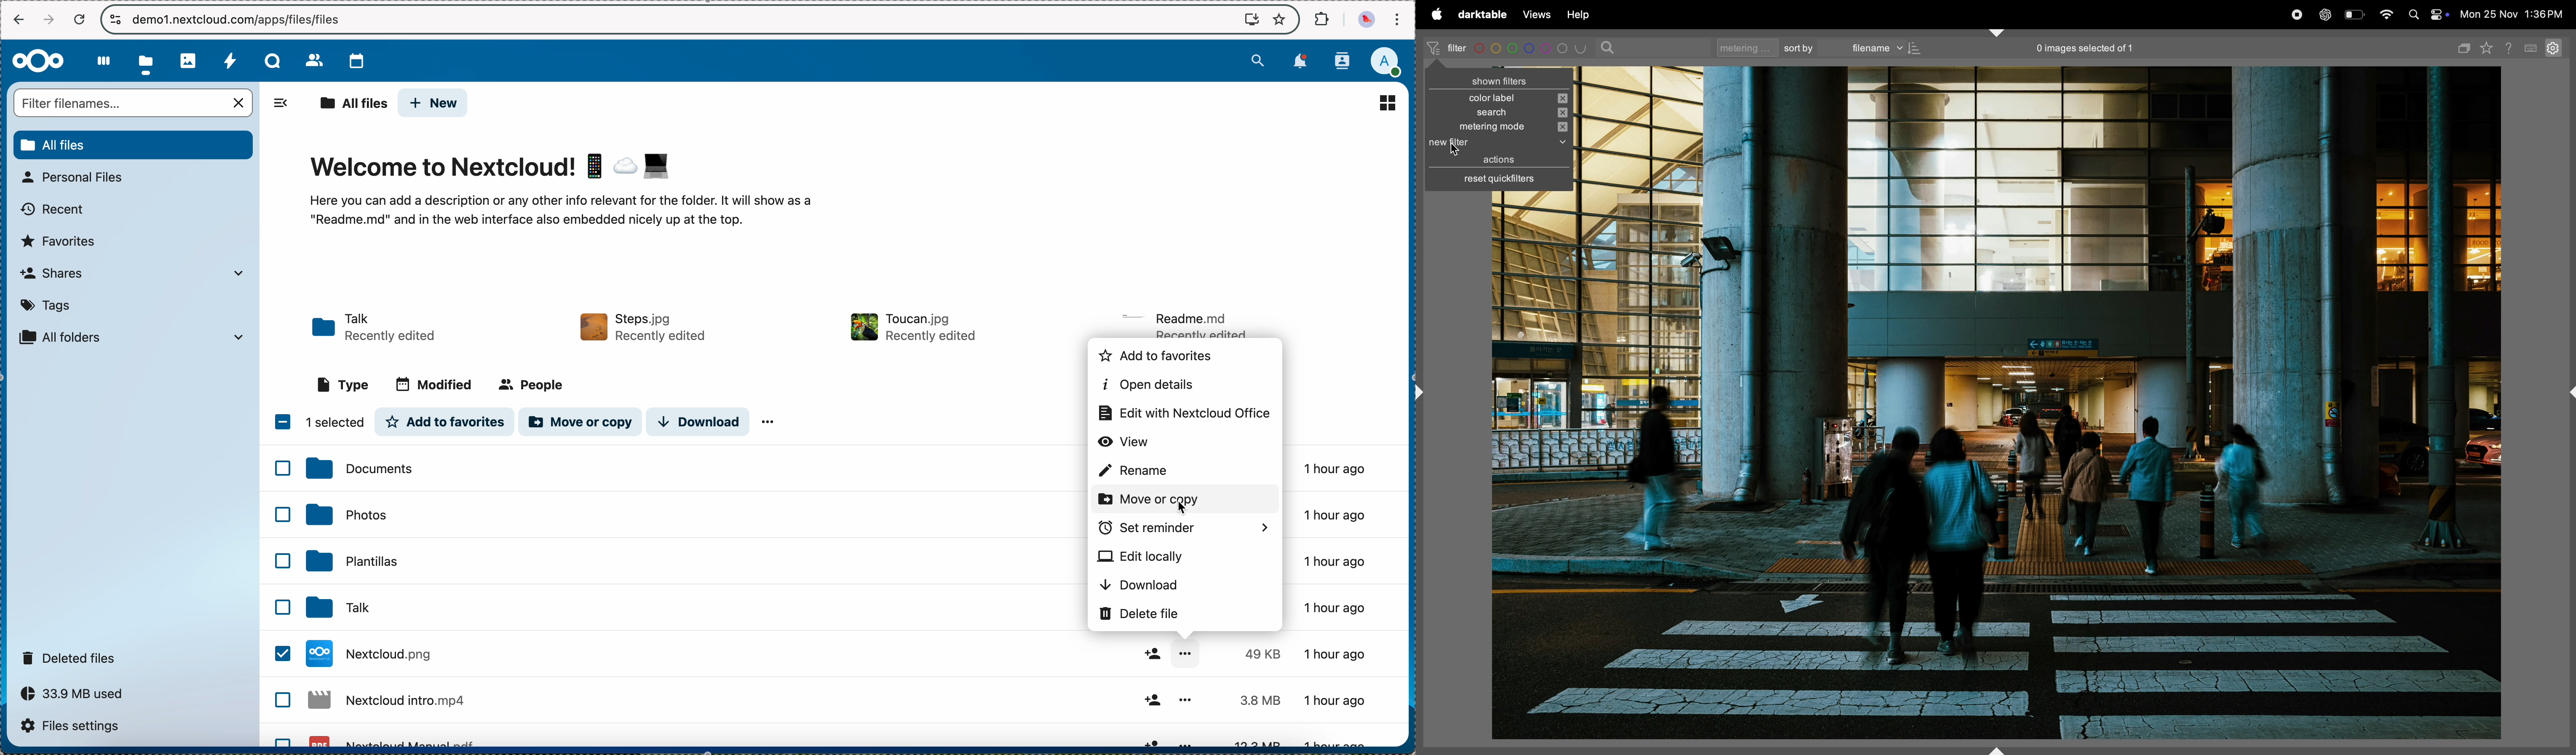 This screenshot has height=756, width=2576. What do you see at coordinates (913, 327) in the screenshot?
I see `file` at bounding box center [913, 327].